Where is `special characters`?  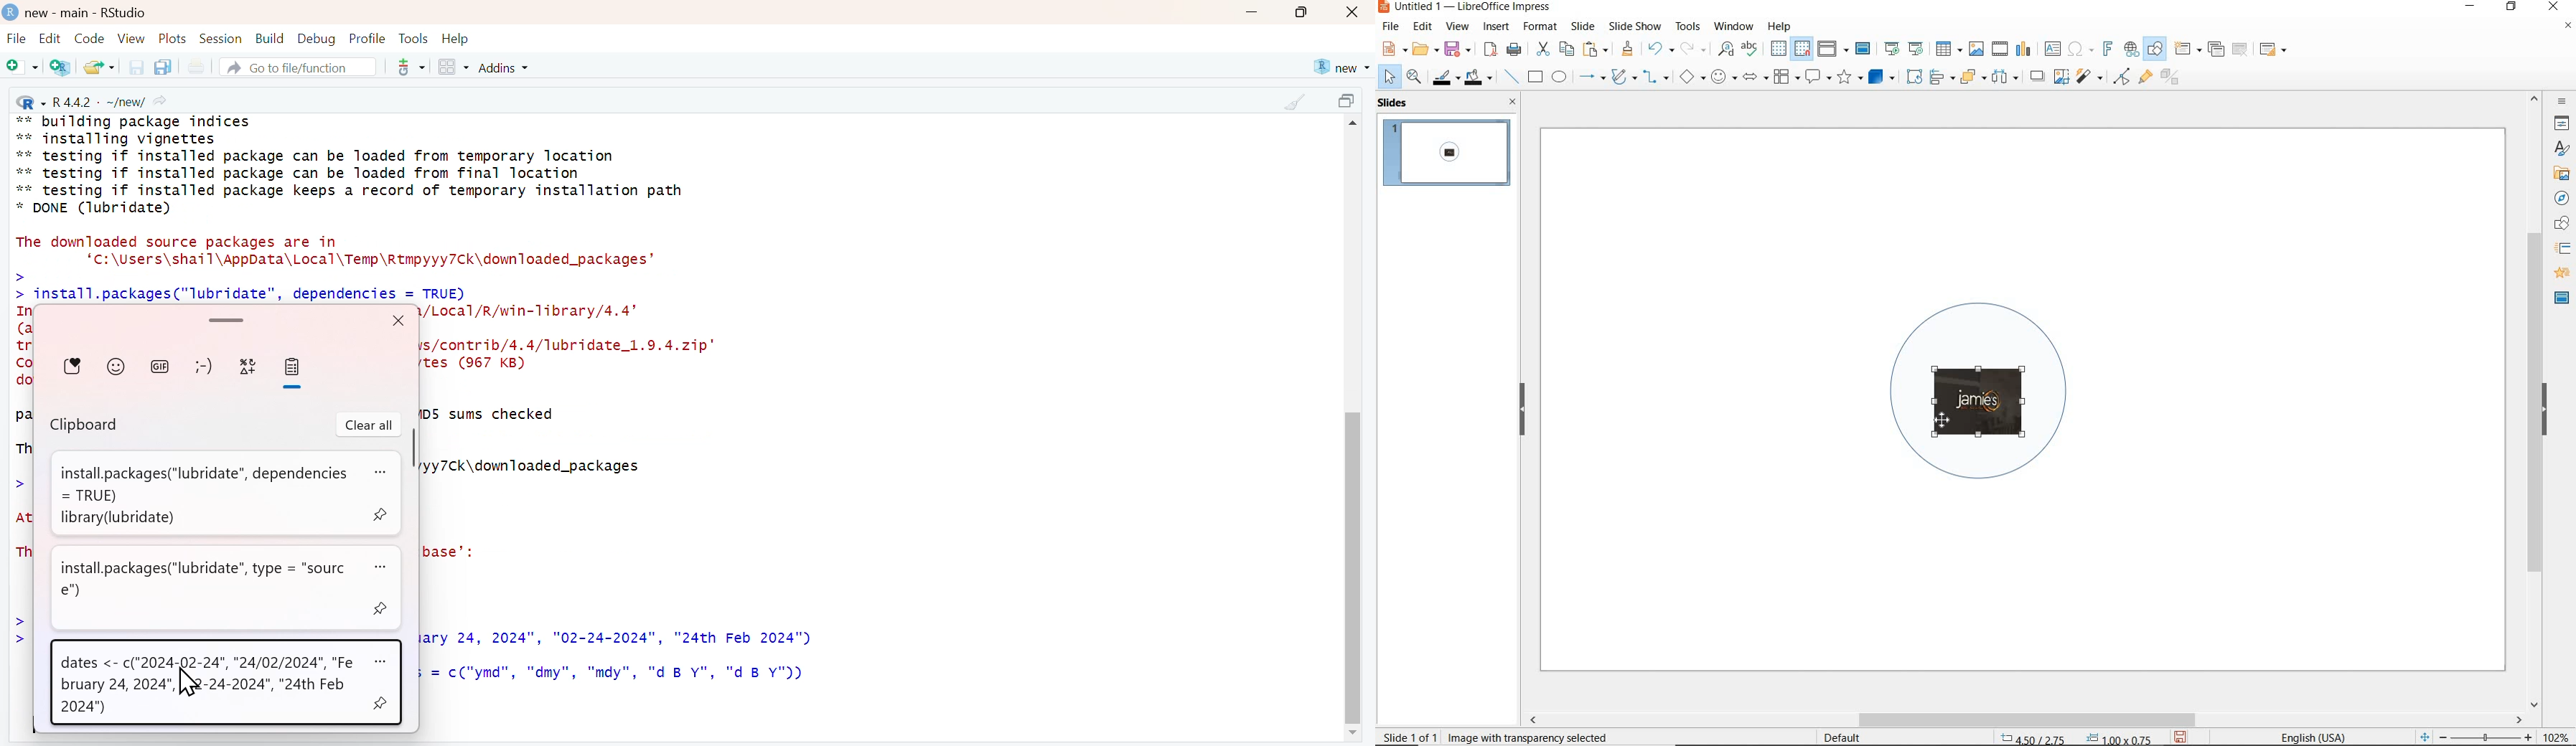
special characters is located at coordinates (248, 367).